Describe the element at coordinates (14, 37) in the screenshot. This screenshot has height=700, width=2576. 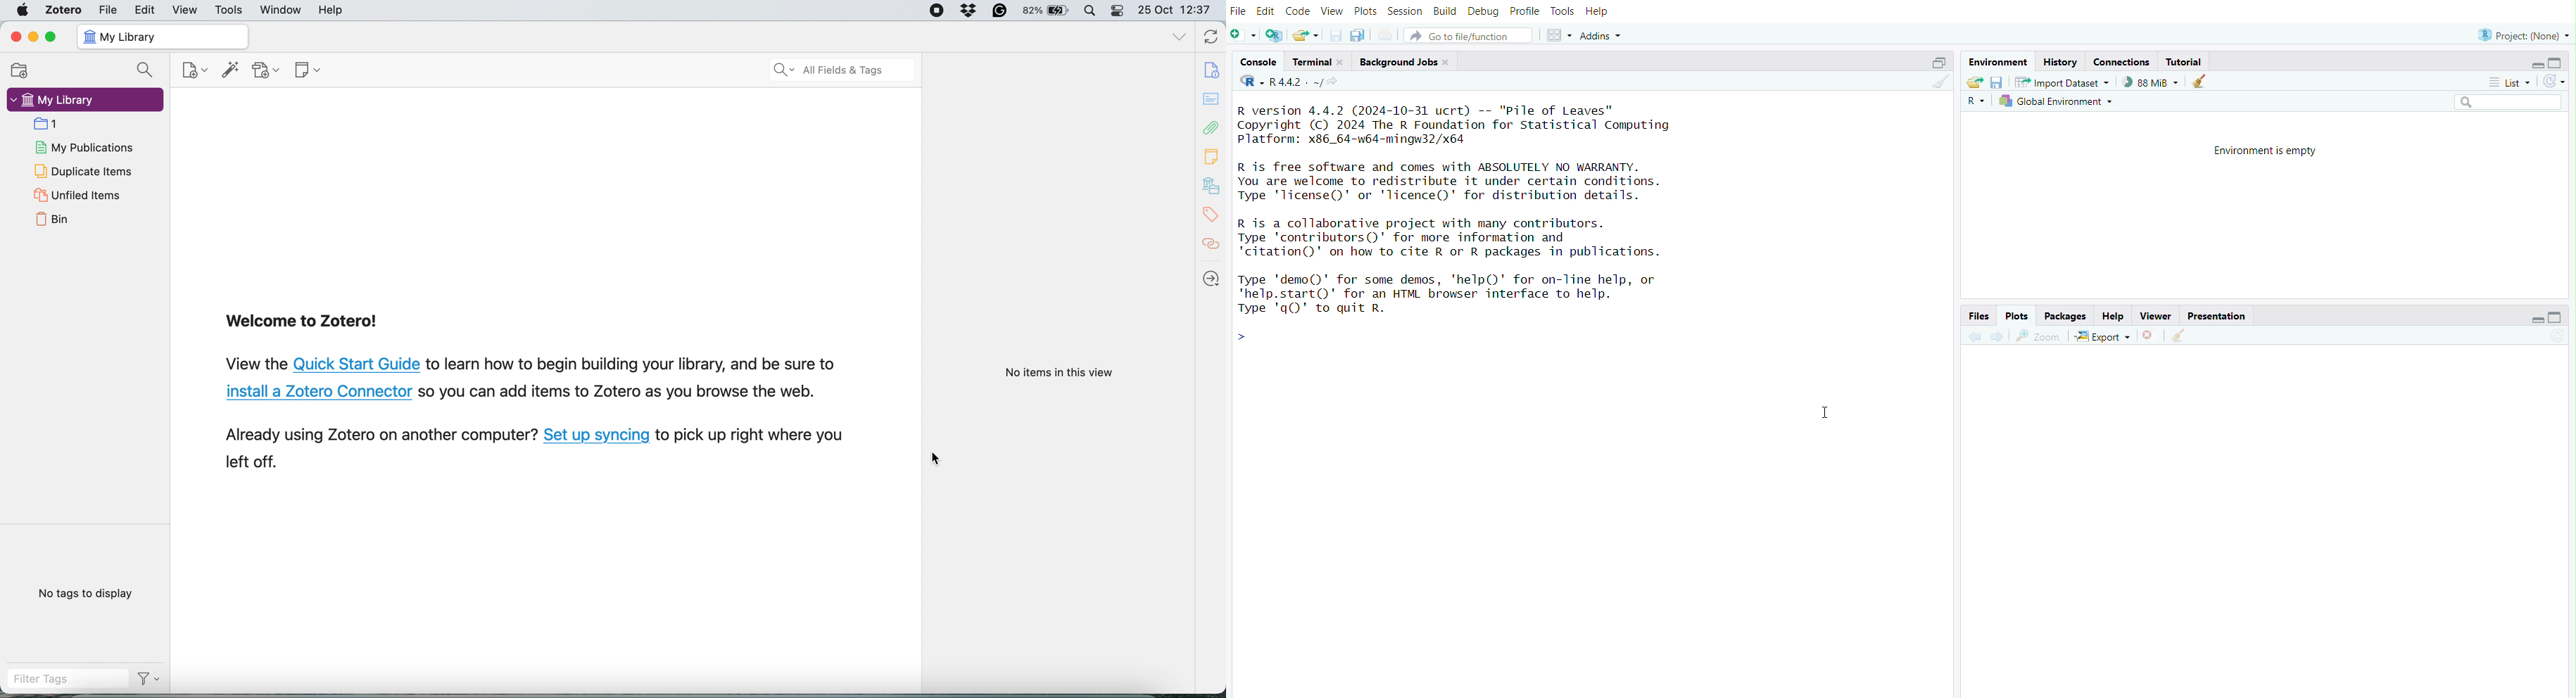
I see `close` at that location.